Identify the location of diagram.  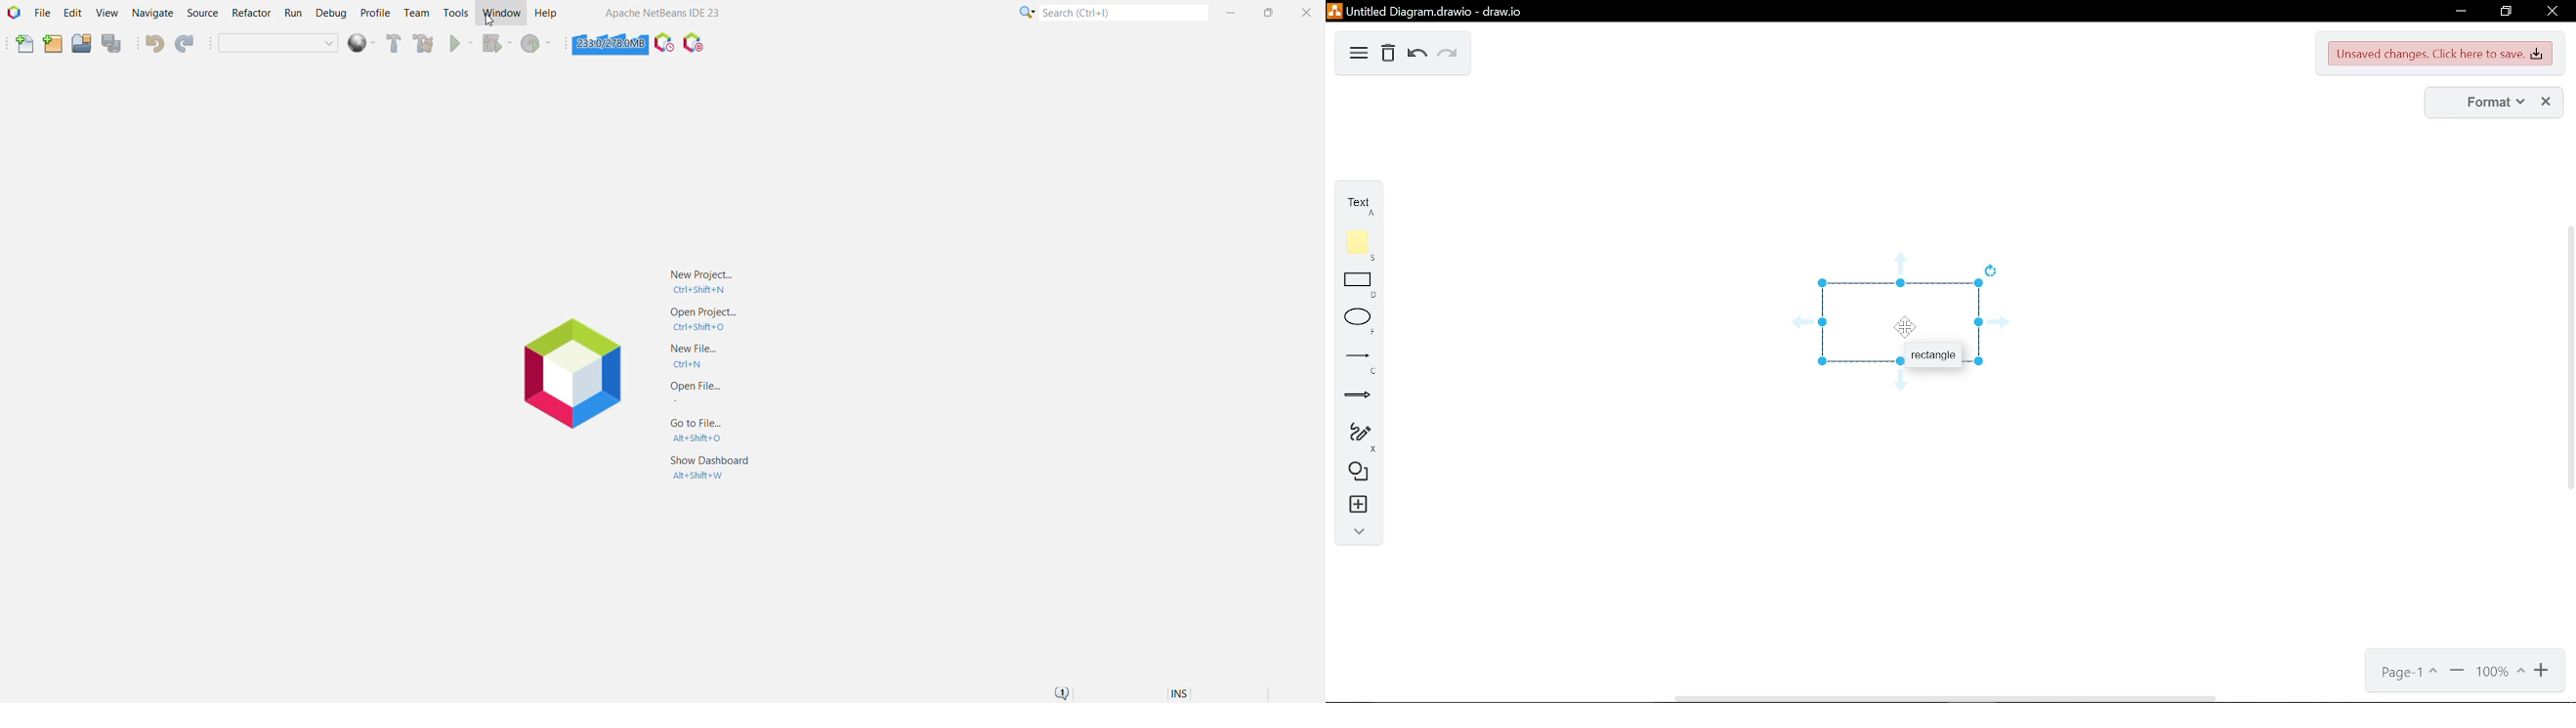
(1359, 55).